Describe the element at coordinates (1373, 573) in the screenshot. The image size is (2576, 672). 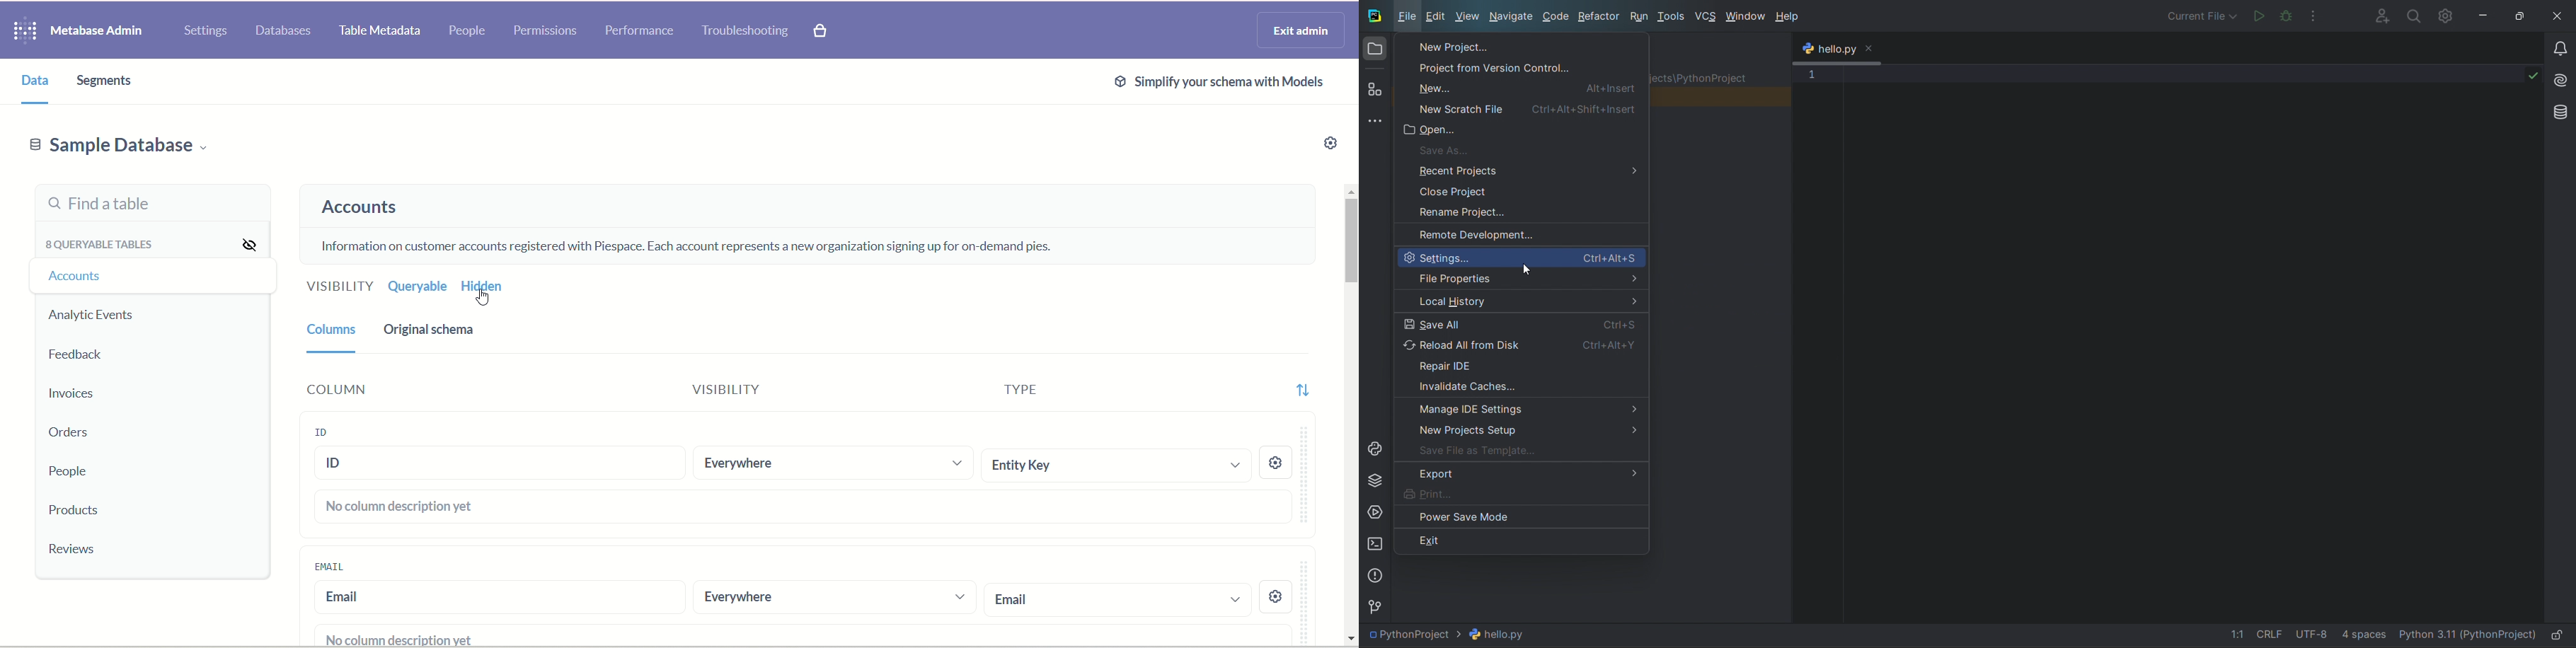
I see `problems` at that location.